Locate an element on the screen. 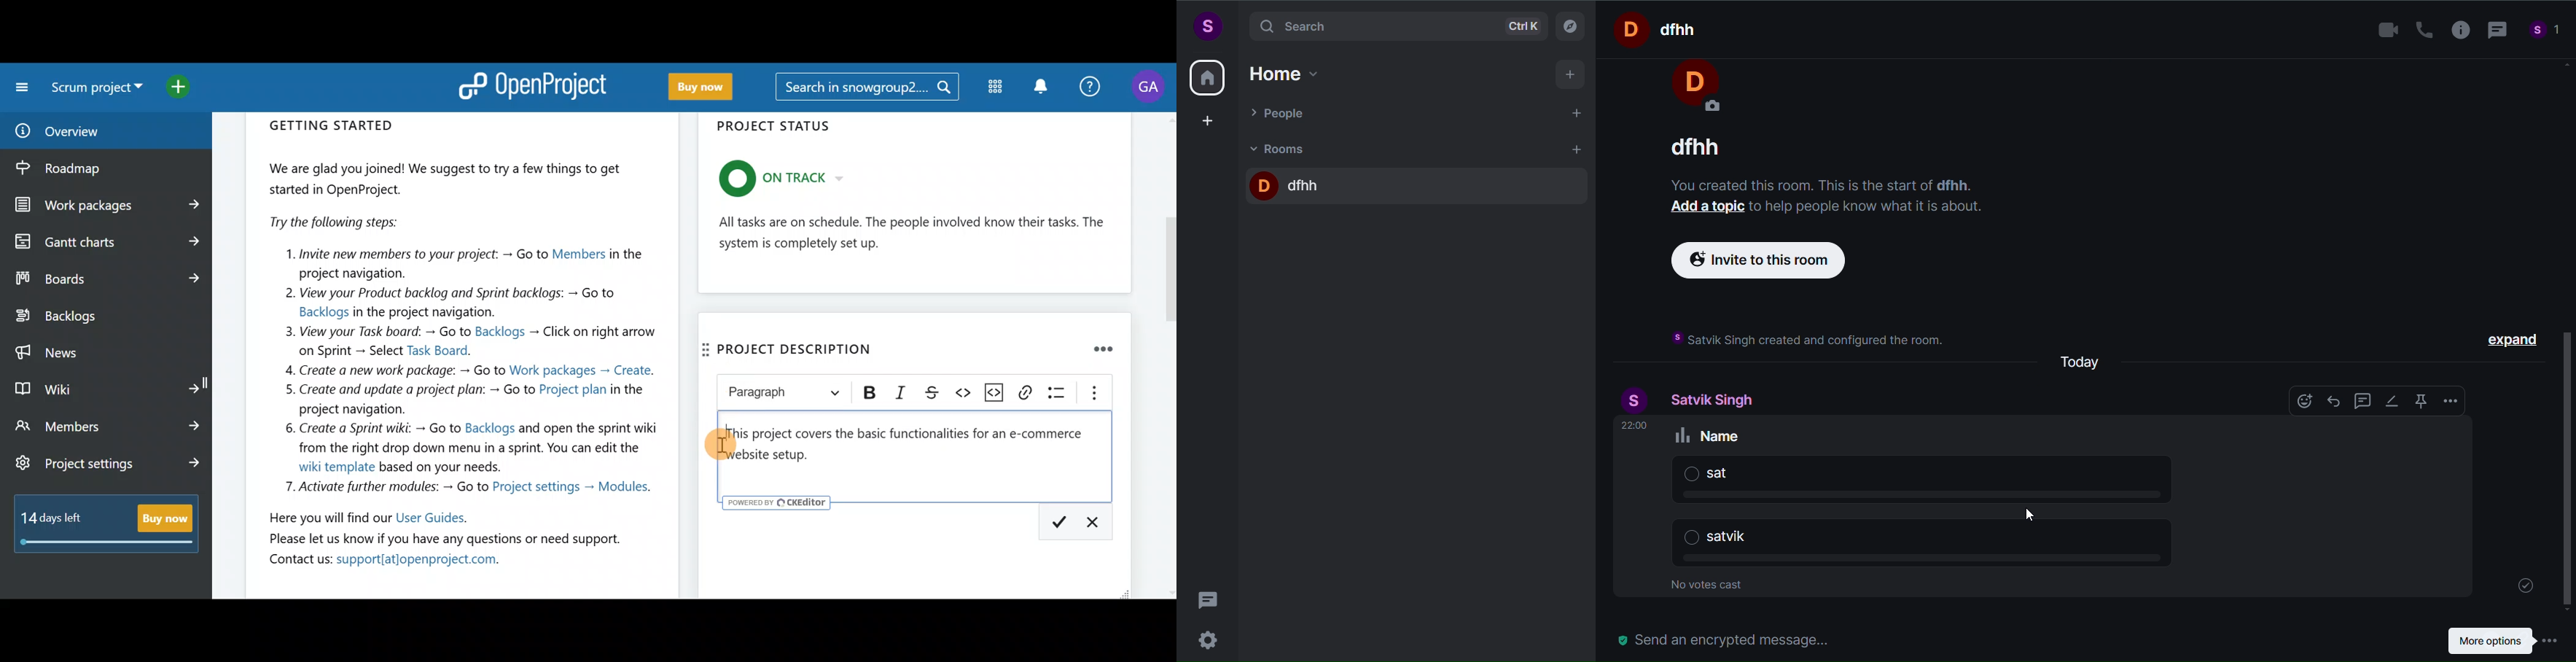 The image size is (2576, 672). Remove widget is located at coordinates (1107, 351).